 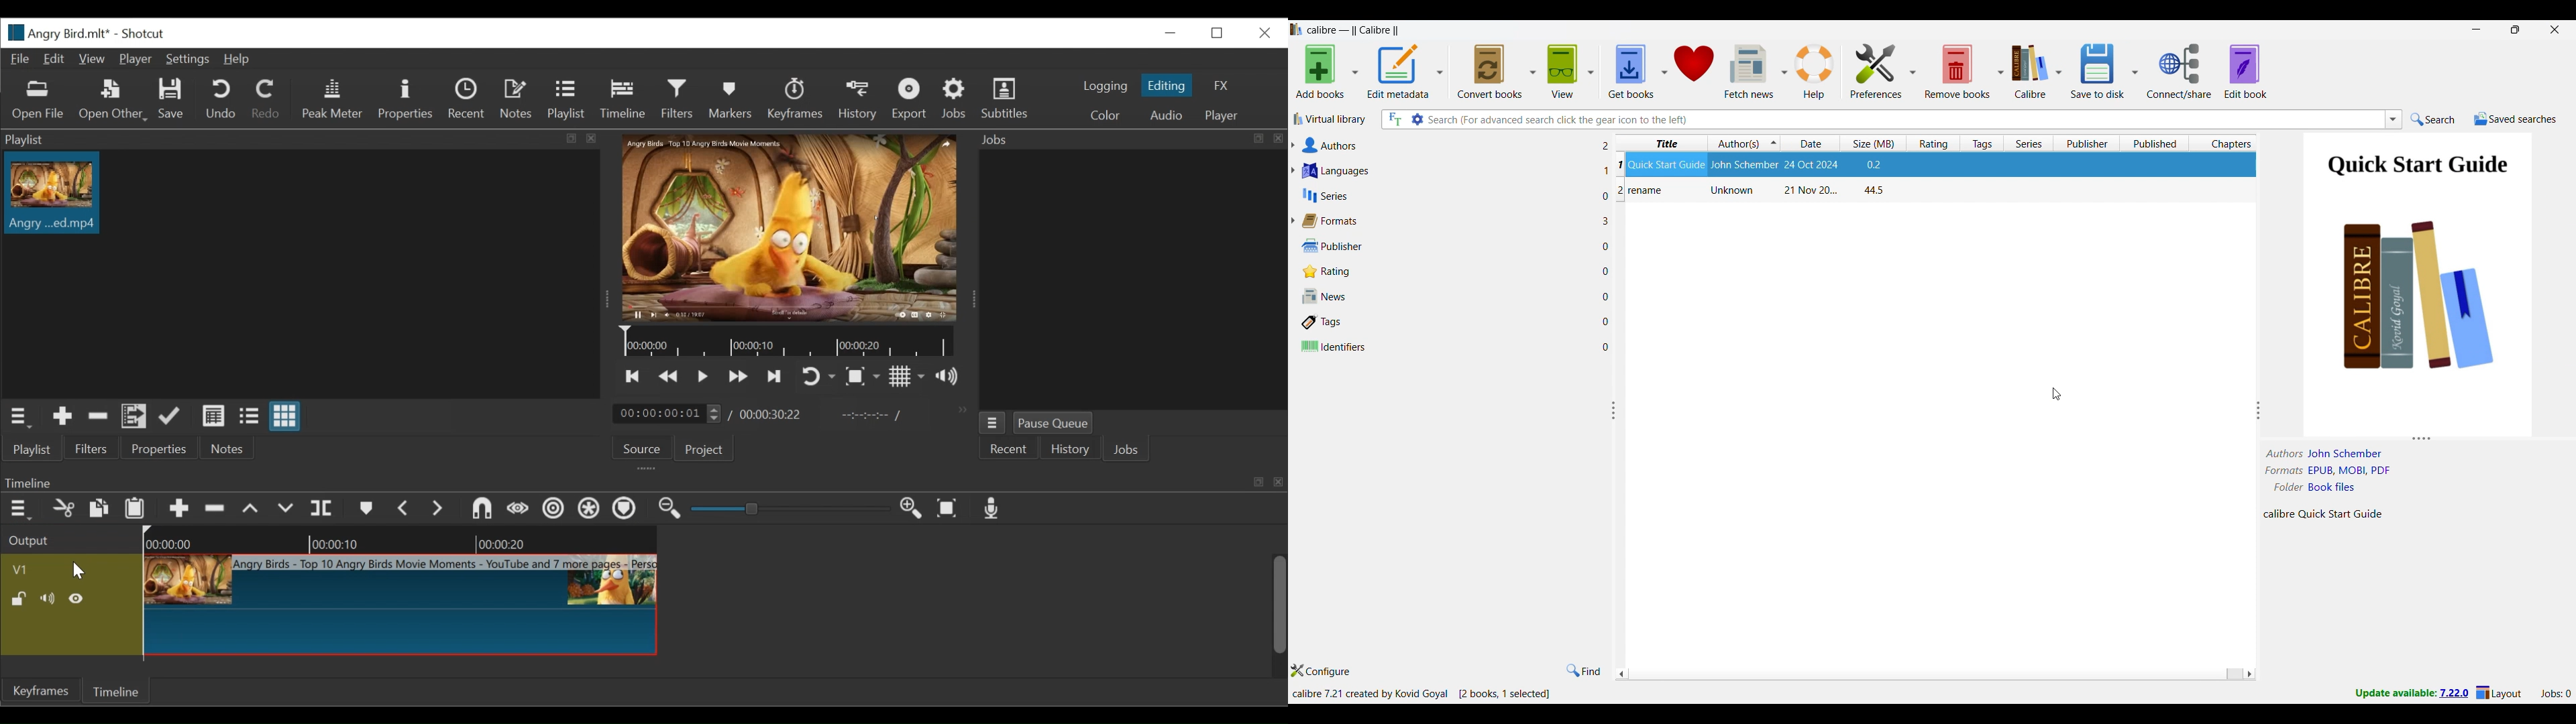 What do you see at coordinates (670, 509) in the screenshot?
I see `Zoom timeline out` at bounding box center [670, 509].